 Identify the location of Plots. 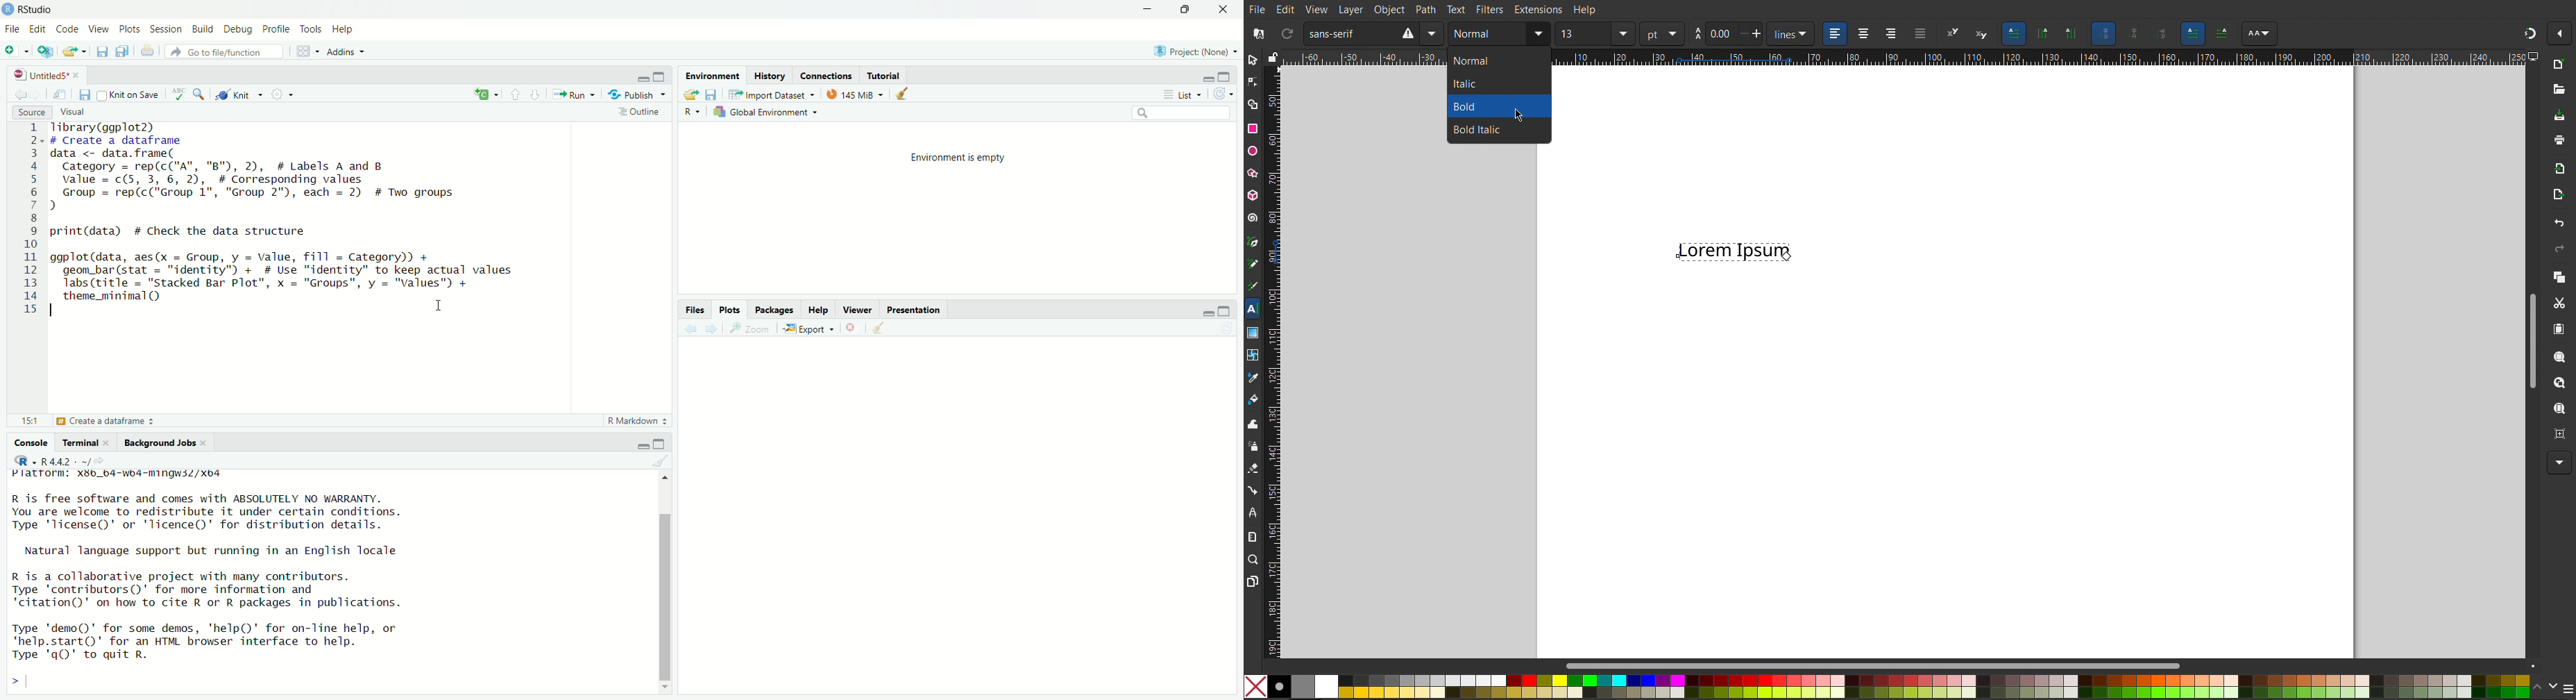
(130, 28).